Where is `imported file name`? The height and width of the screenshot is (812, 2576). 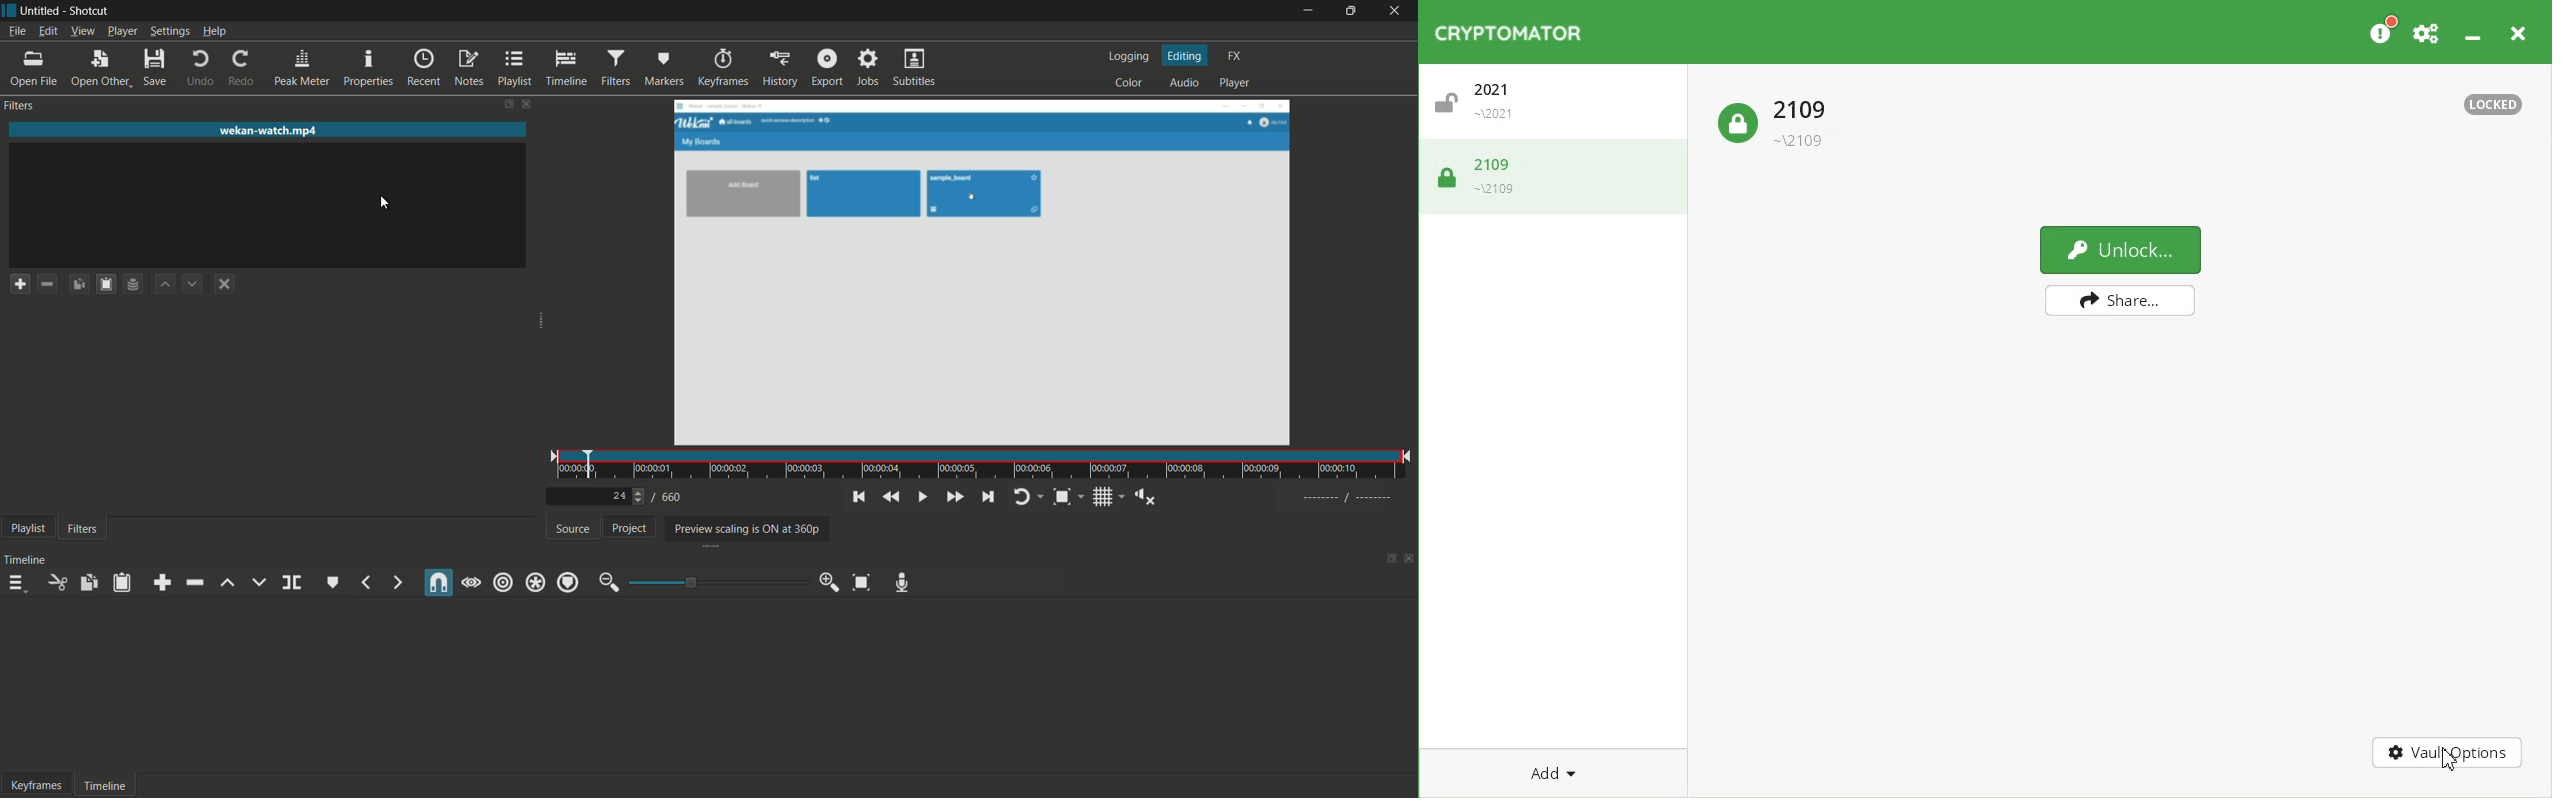
imported file name is located at coordinates (269, 131).